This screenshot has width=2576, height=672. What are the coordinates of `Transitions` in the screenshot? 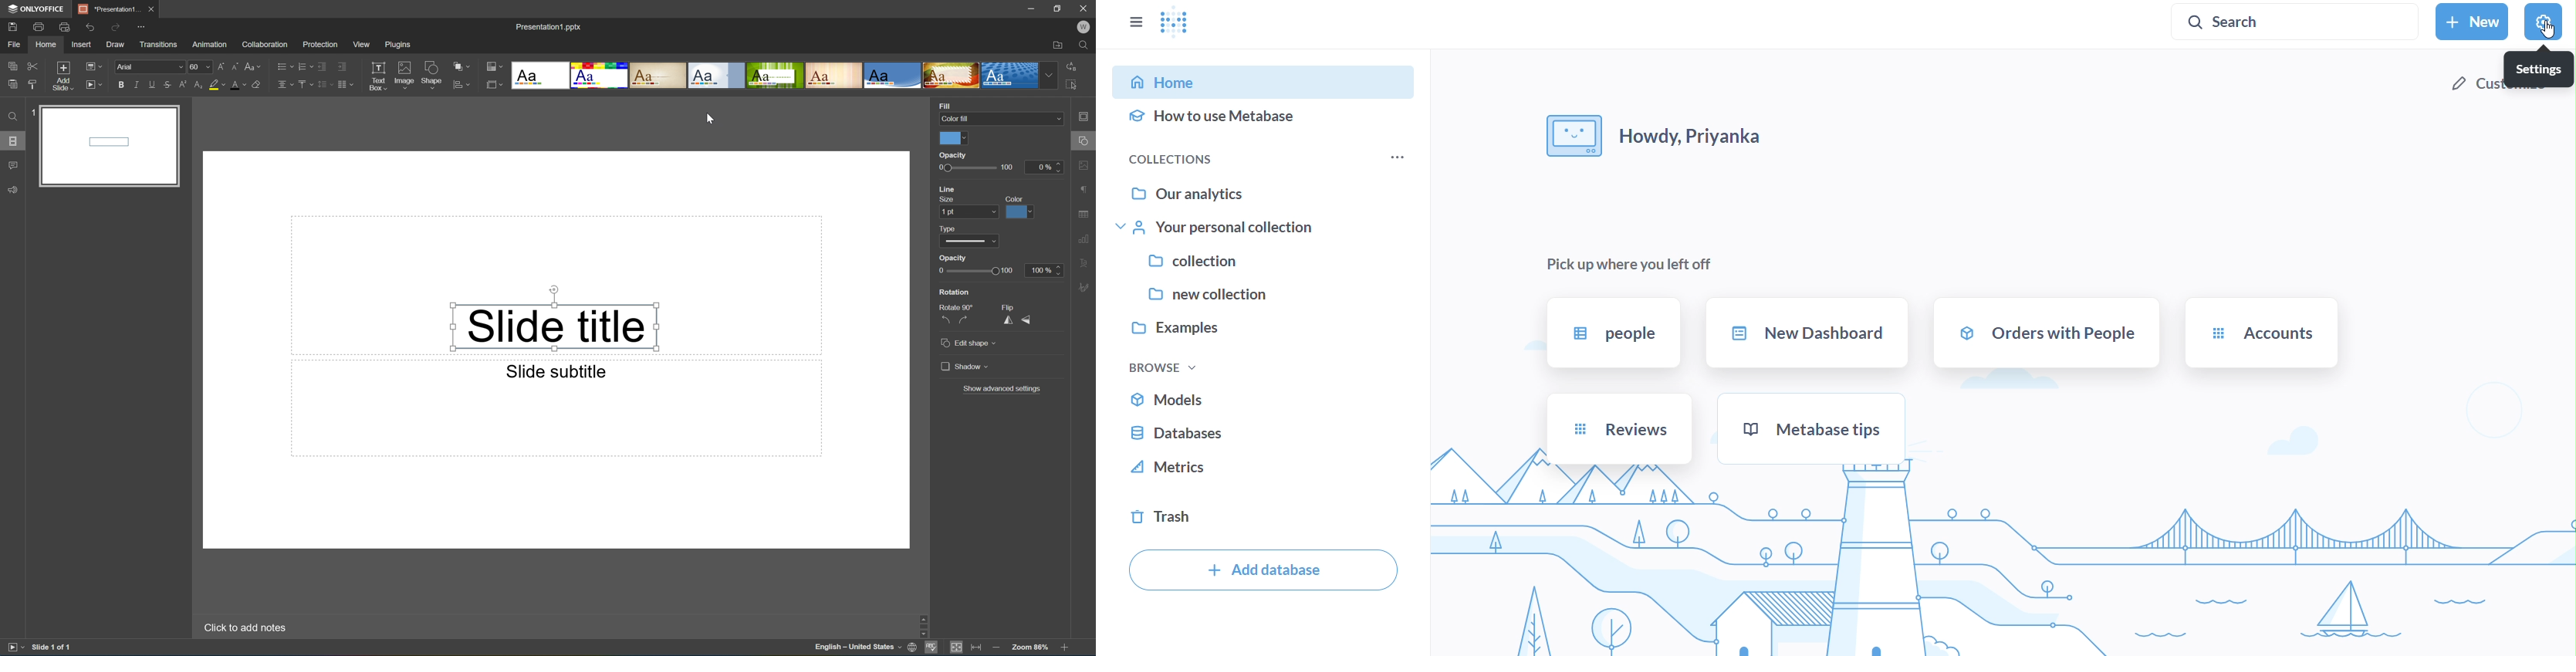 It's located at (157, 45).